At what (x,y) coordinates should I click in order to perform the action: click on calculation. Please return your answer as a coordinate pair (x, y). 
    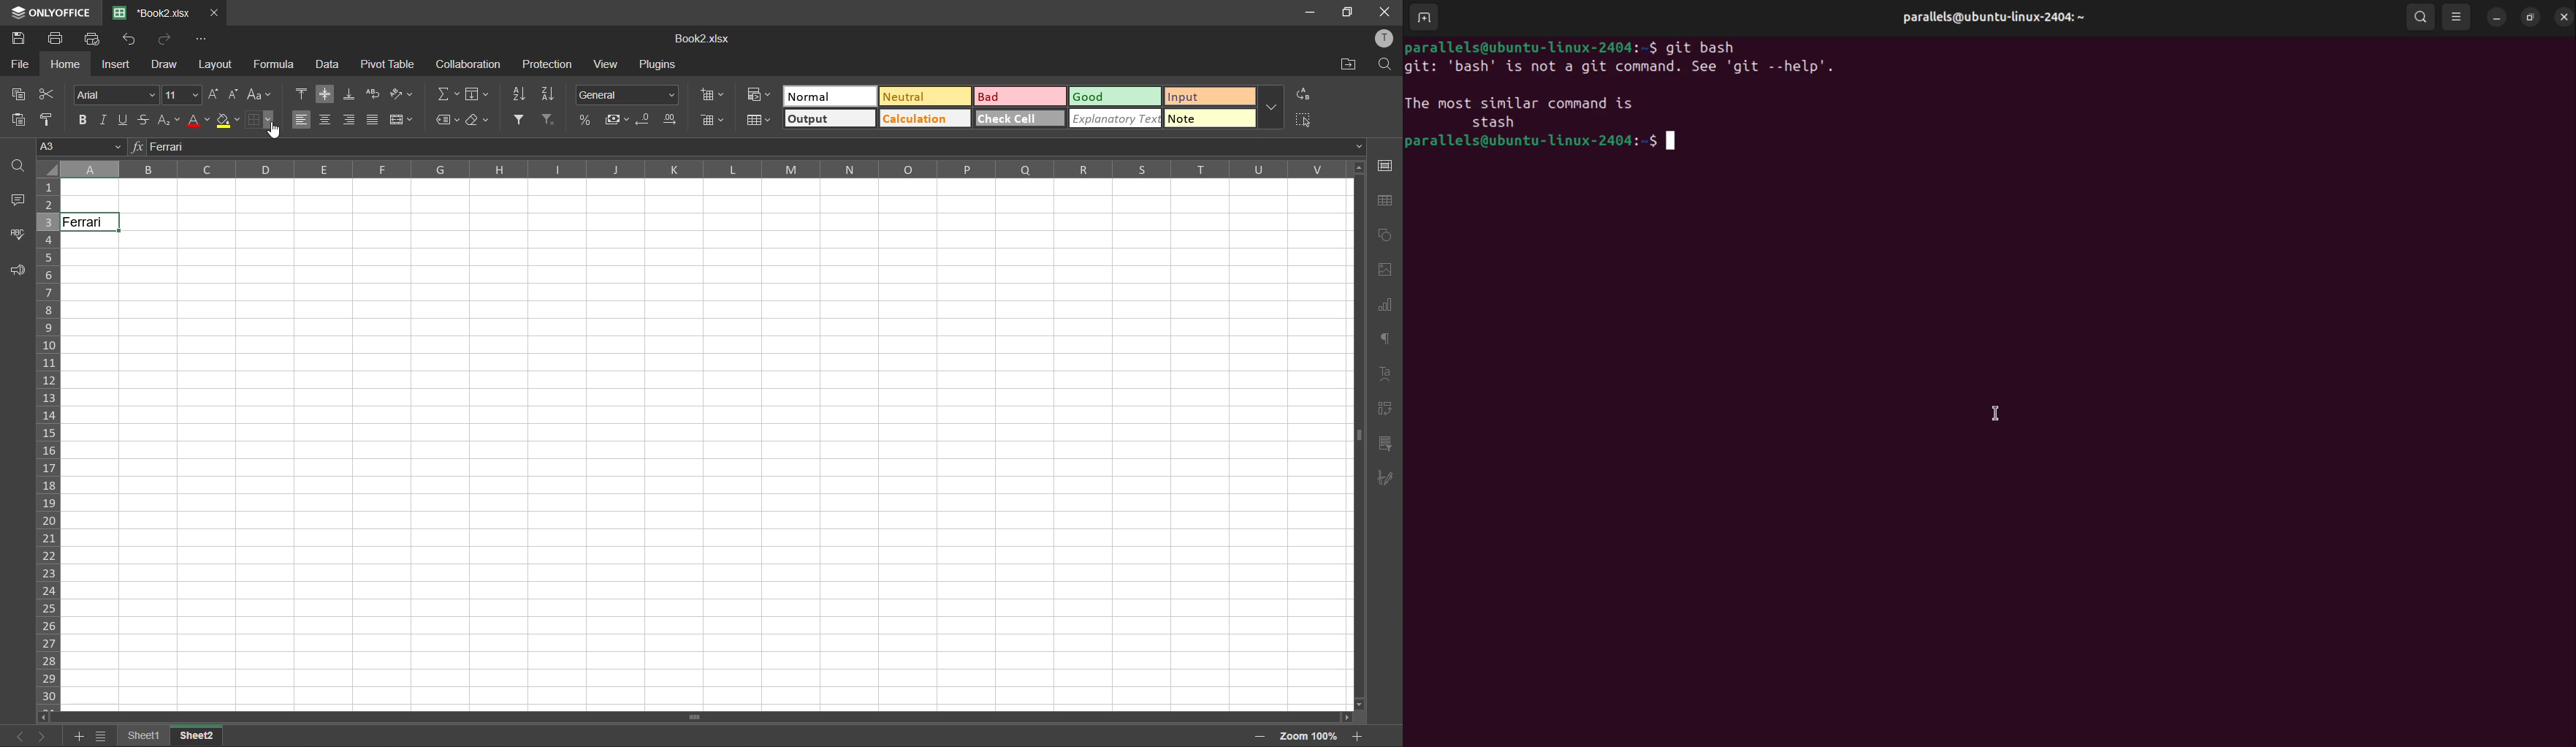
    Looking at the image, I should click on (922, 120).